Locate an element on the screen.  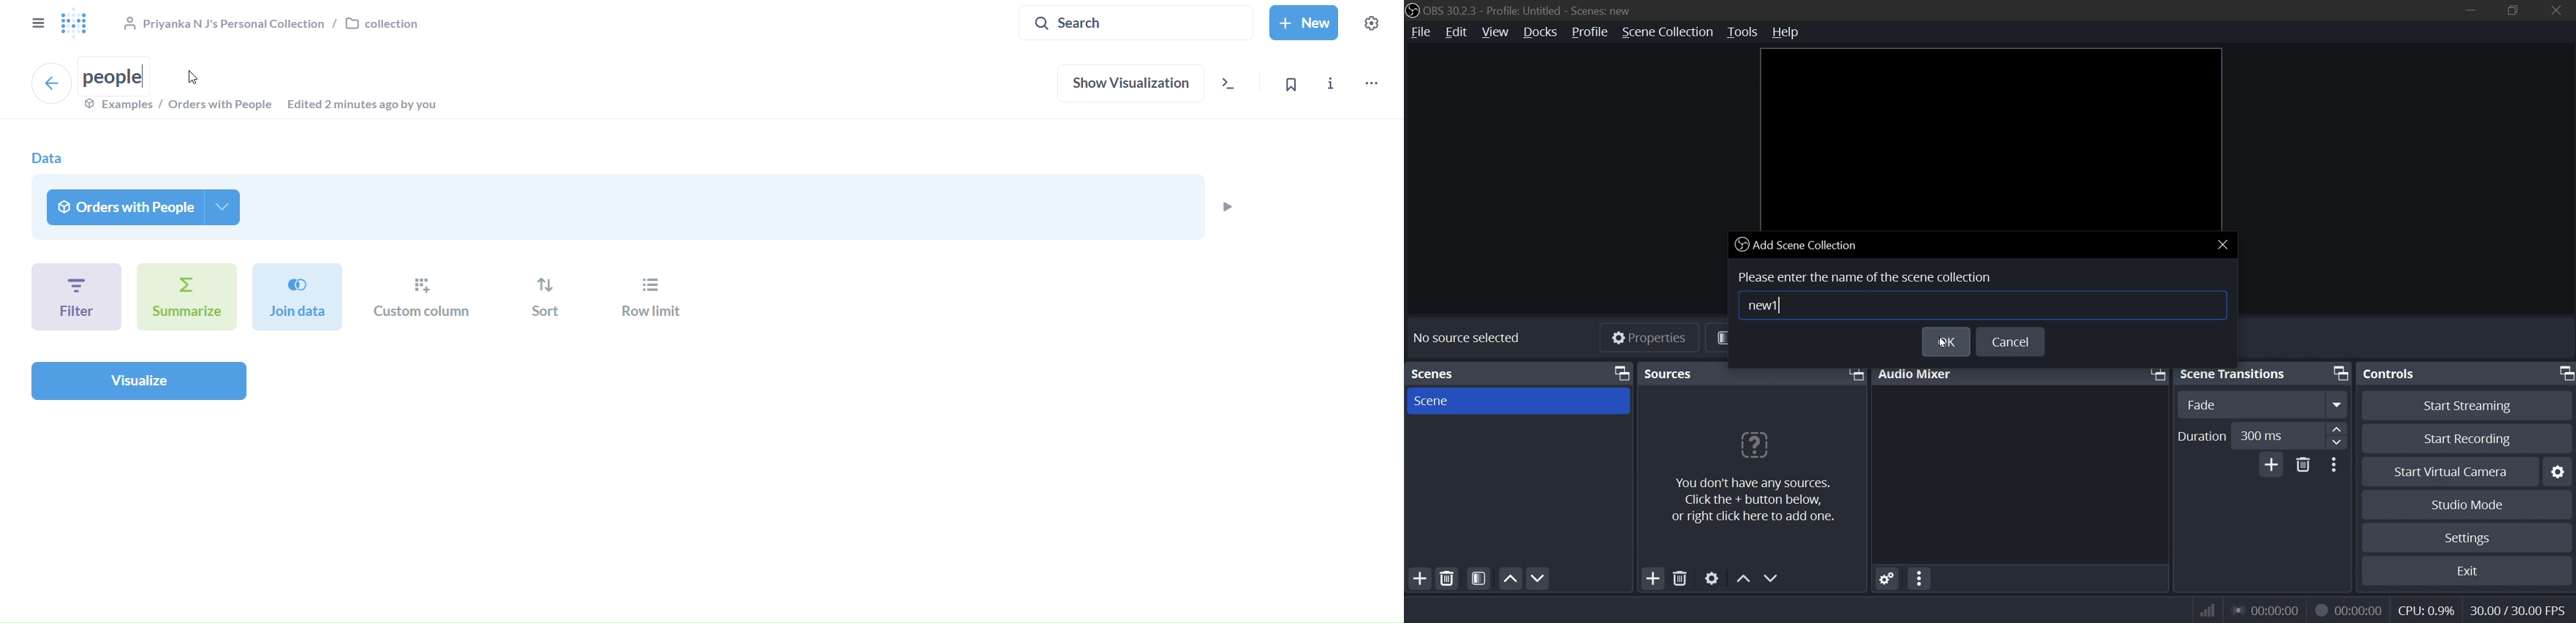
No source selected is located at coordinates (1466, 337).